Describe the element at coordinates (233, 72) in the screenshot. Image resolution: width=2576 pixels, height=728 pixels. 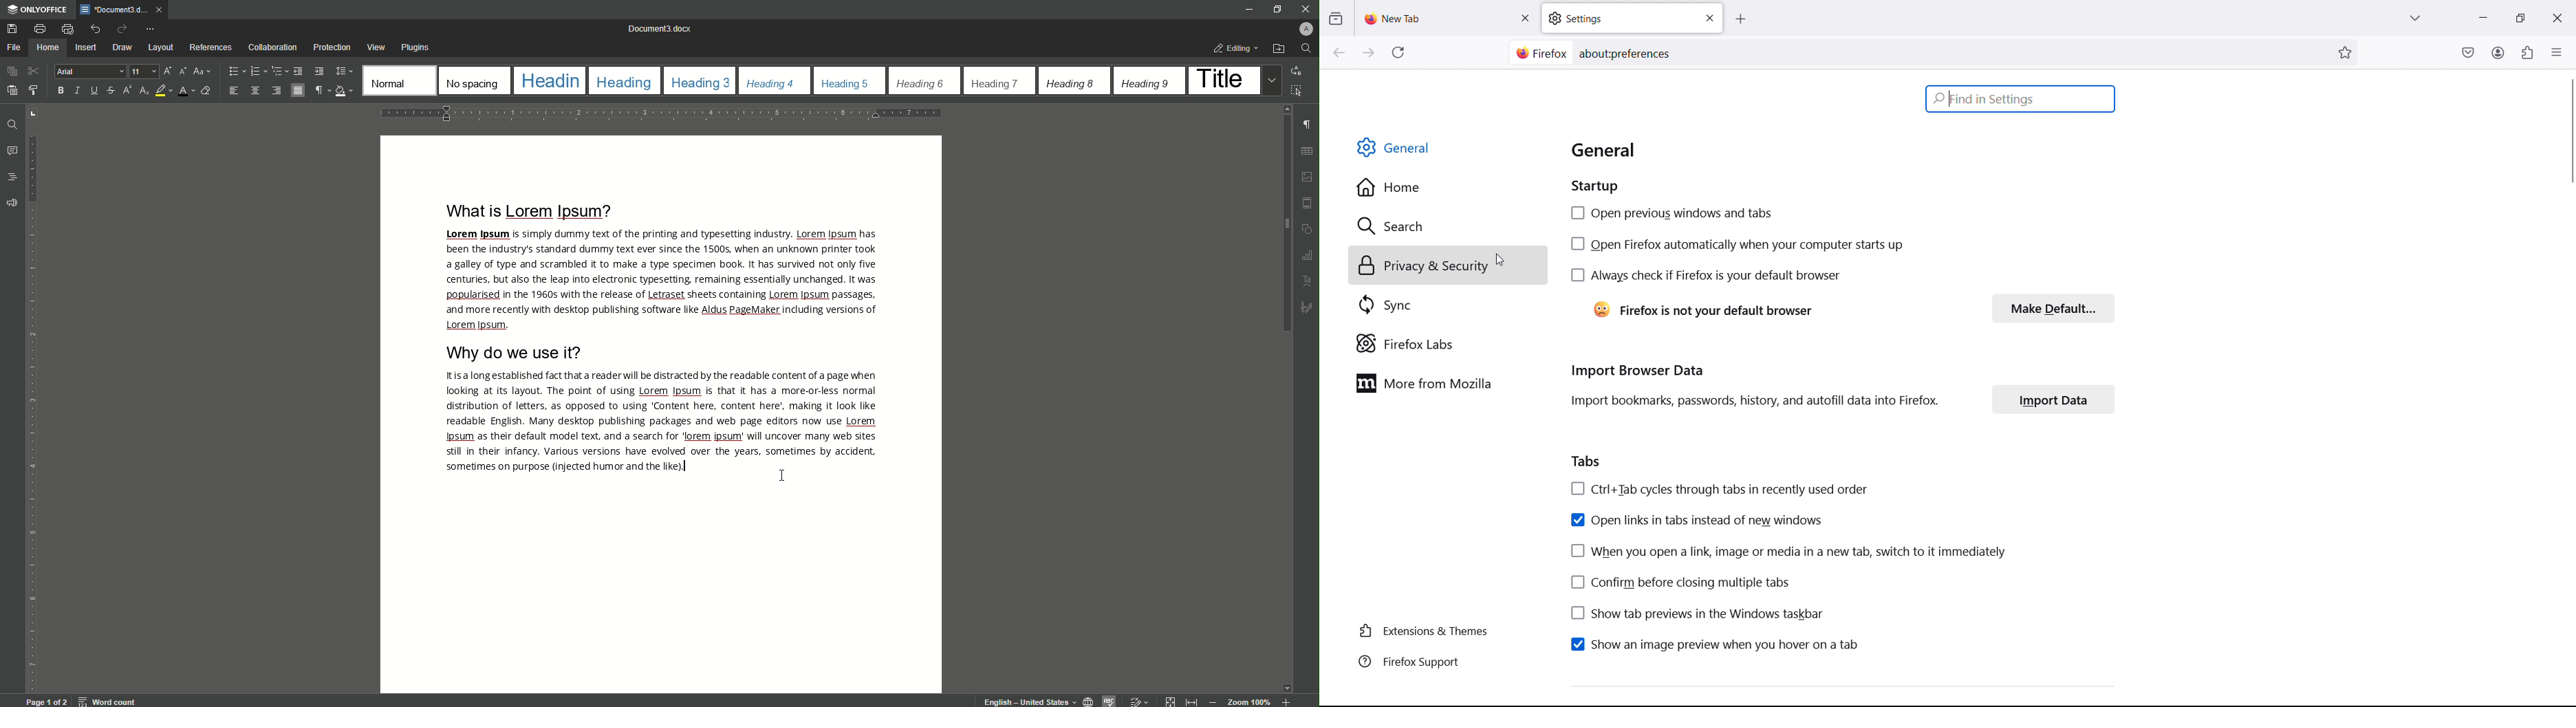
I see `Bullets` at that location.